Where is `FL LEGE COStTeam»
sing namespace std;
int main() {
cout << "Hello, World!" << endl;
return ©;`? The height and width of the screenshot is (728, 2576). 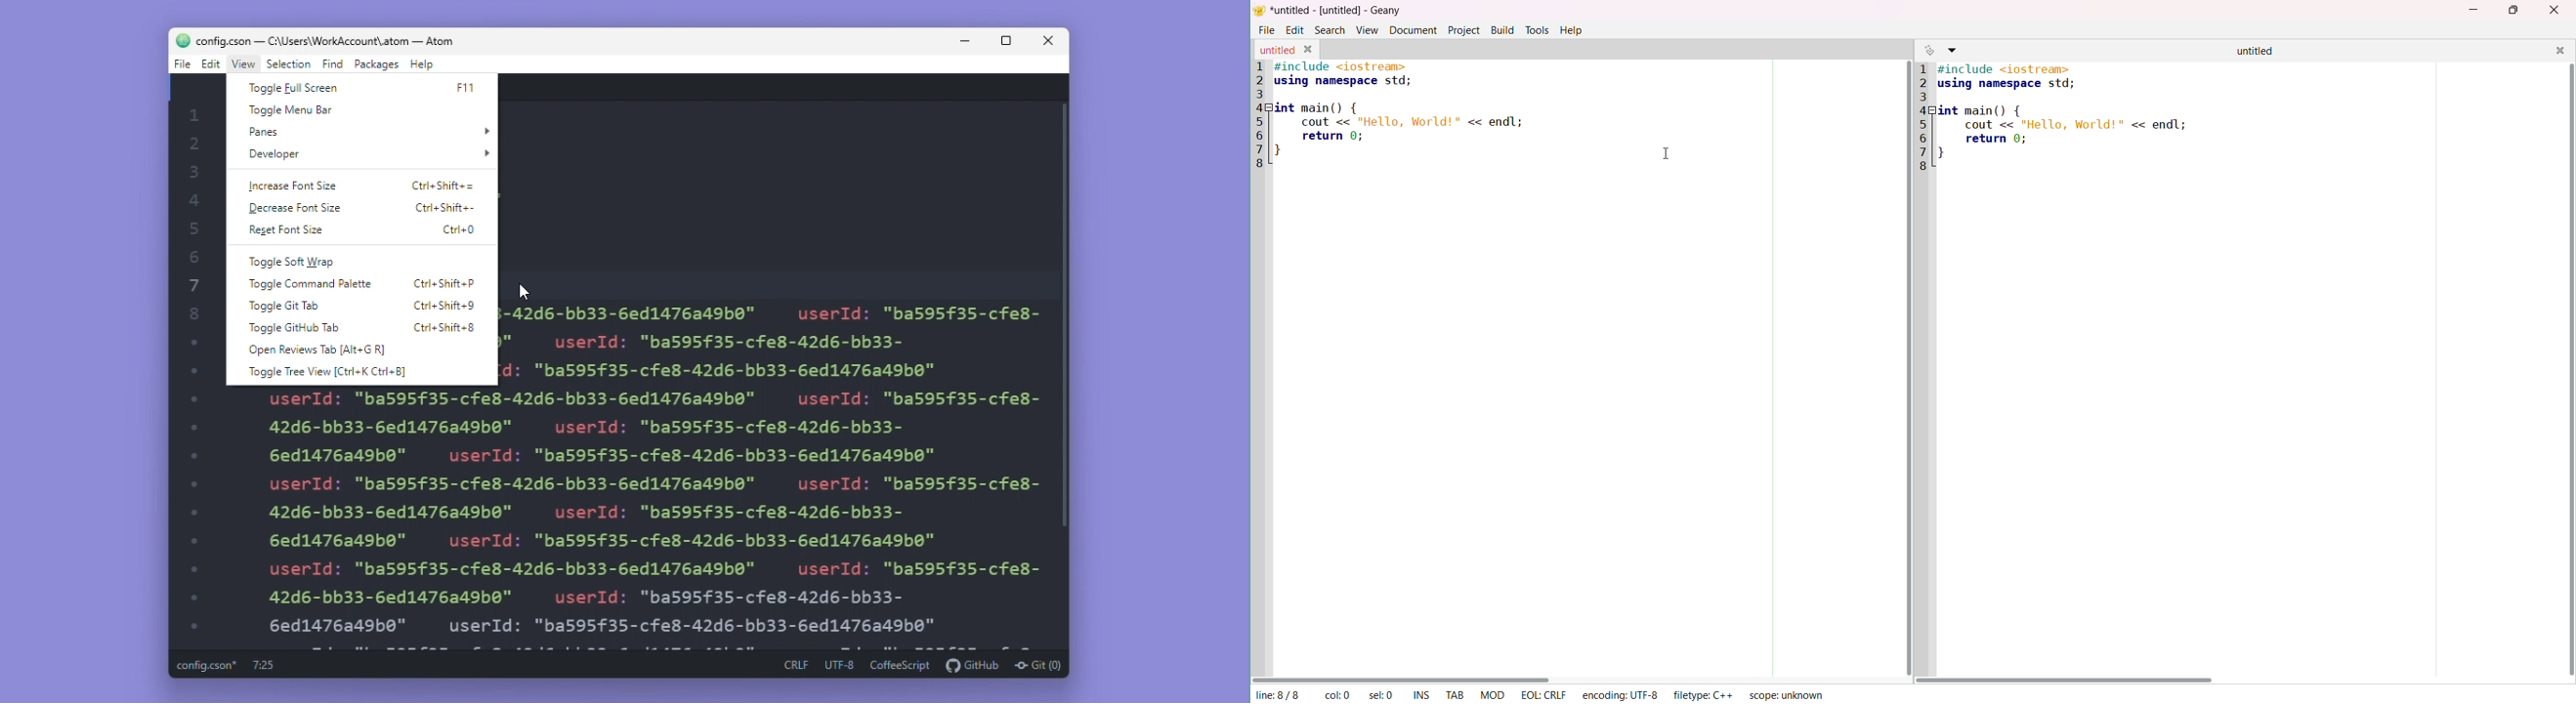
FL LEGE COStTeam»
sing namespace std;
int main() {
cout << "Hello, World!" << endl;
return ©; is located at coordinates (2062, 113).